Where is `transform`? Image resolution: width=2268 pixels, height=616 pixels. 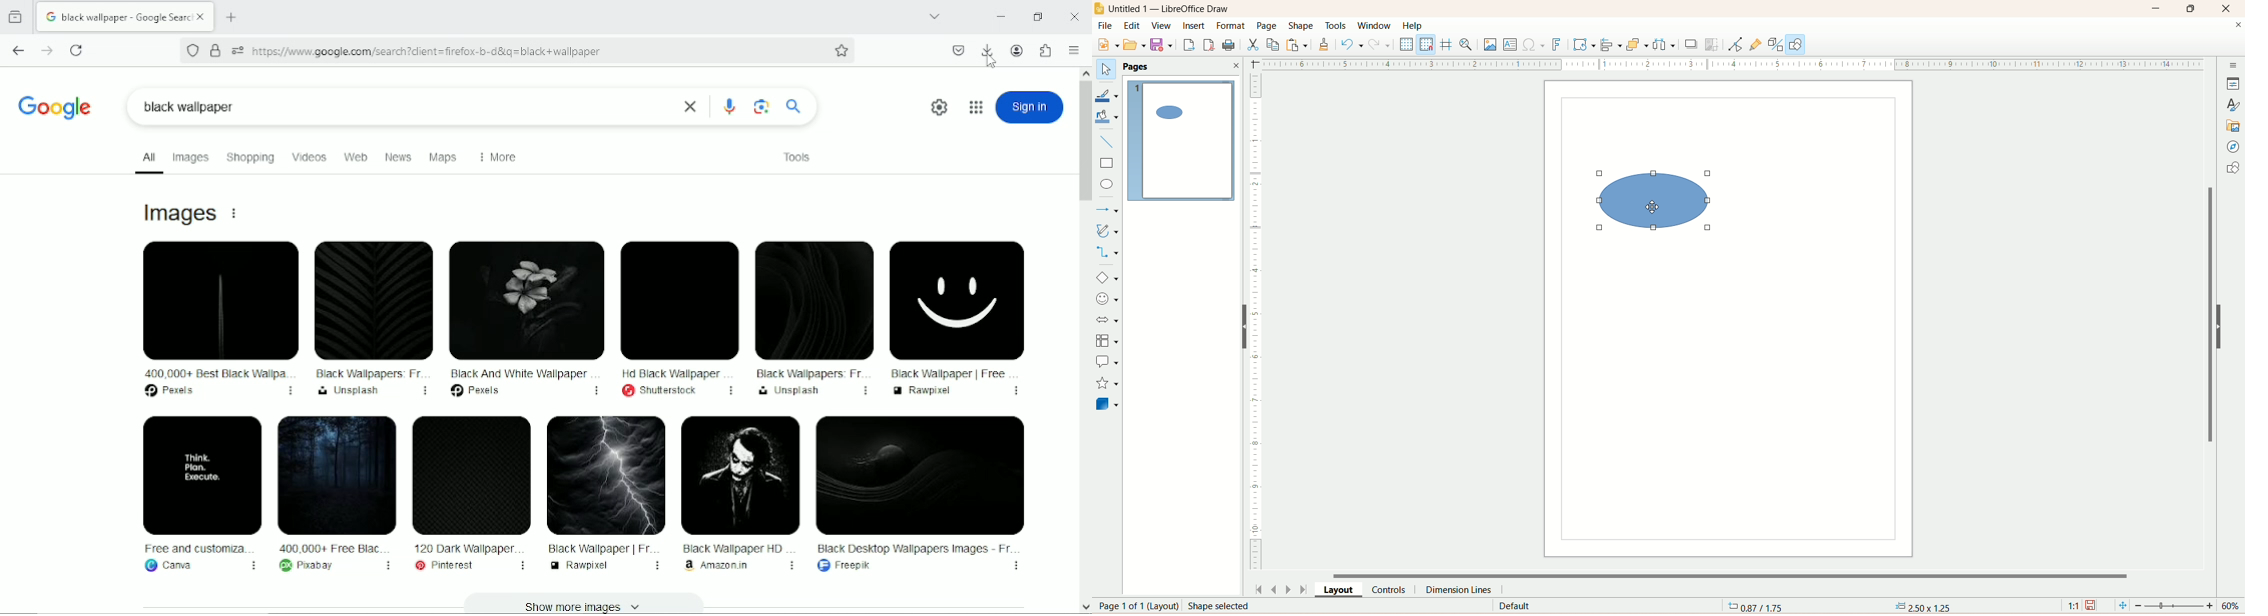
transform is located at coordinates (1582, 45).